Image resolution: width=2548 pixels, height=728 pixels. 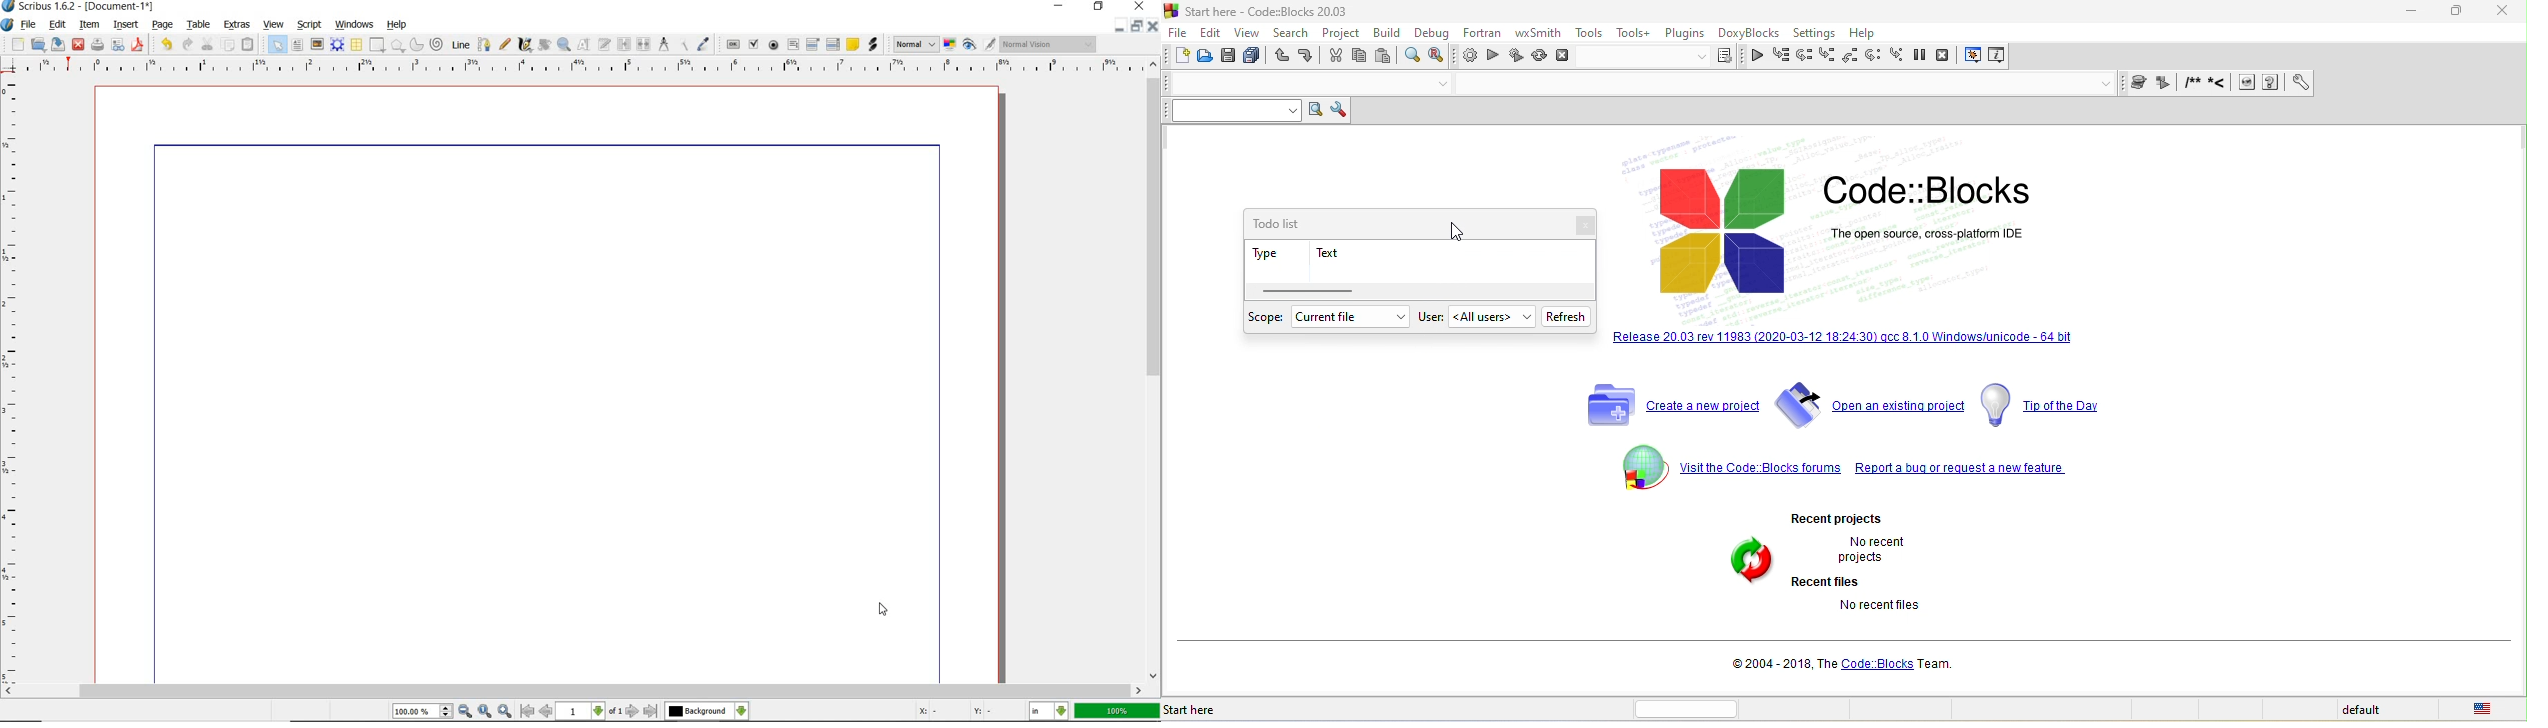 What do you see at coordinates (1751, 578) in the screenshot?
I see `recent project and recent files` at bounding box center [1751, 578].